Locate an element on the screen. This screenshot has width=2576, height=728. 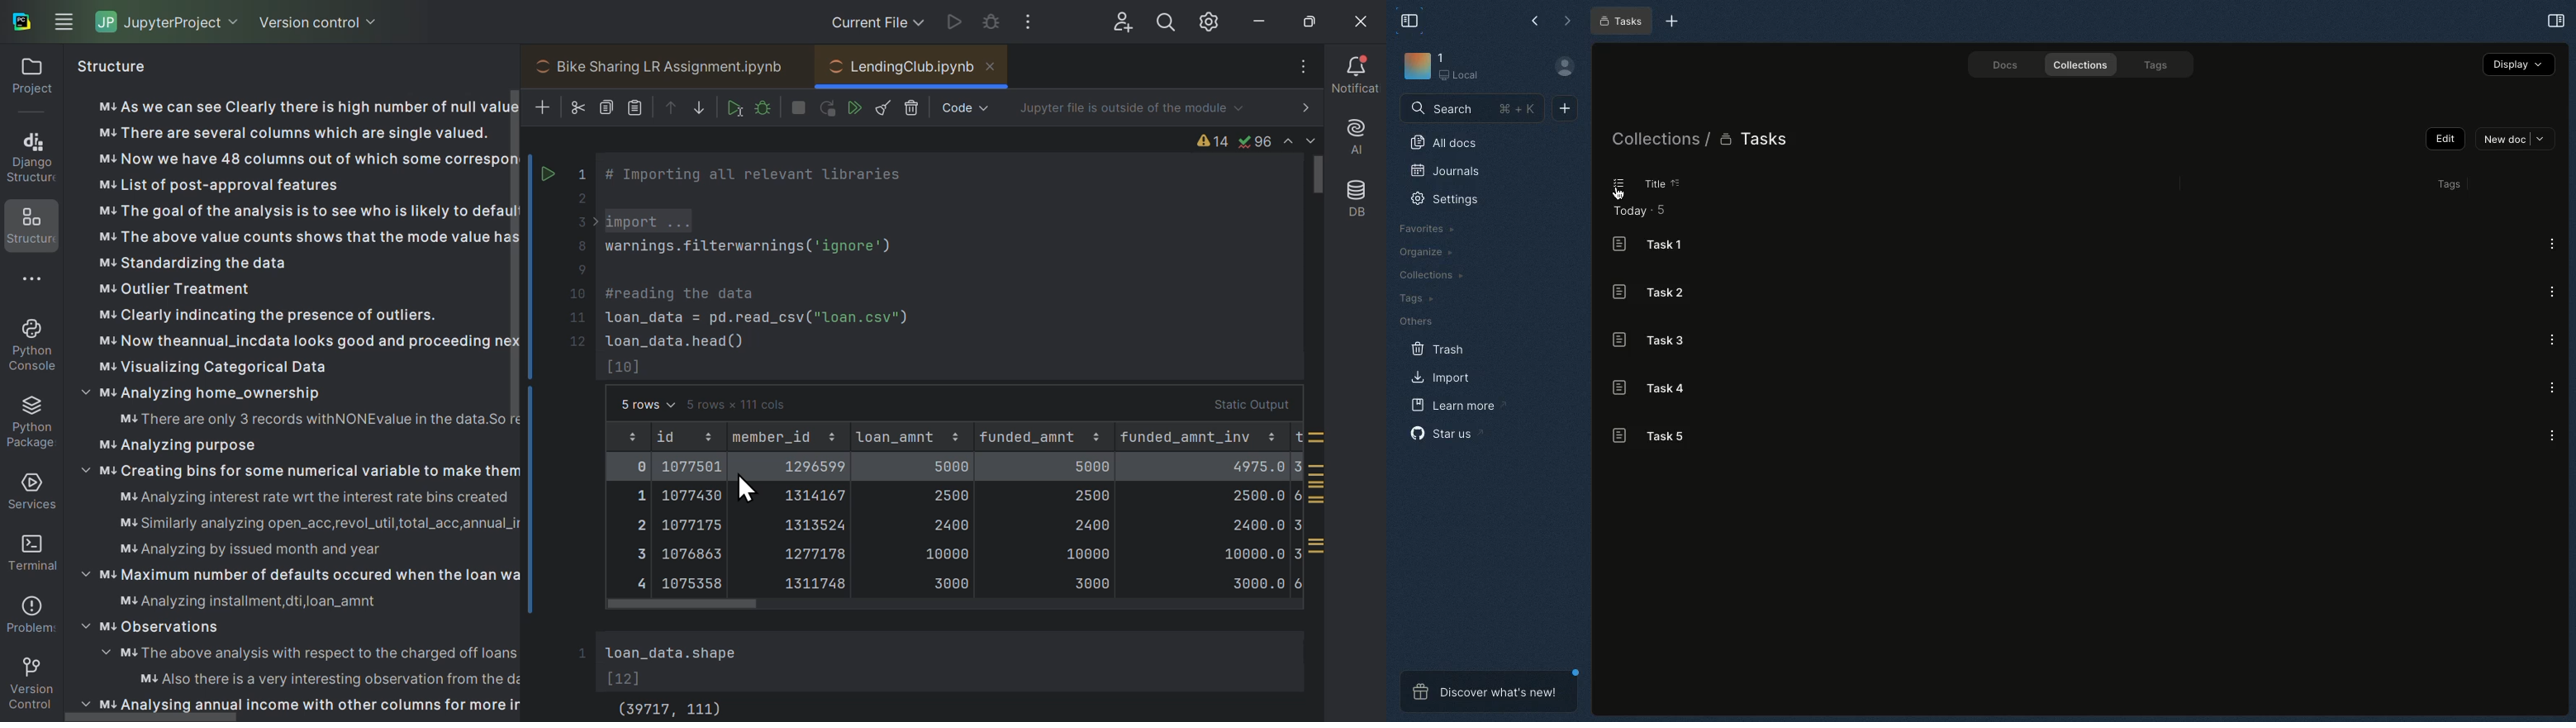
Organize is located at coordinates (1425, 254).